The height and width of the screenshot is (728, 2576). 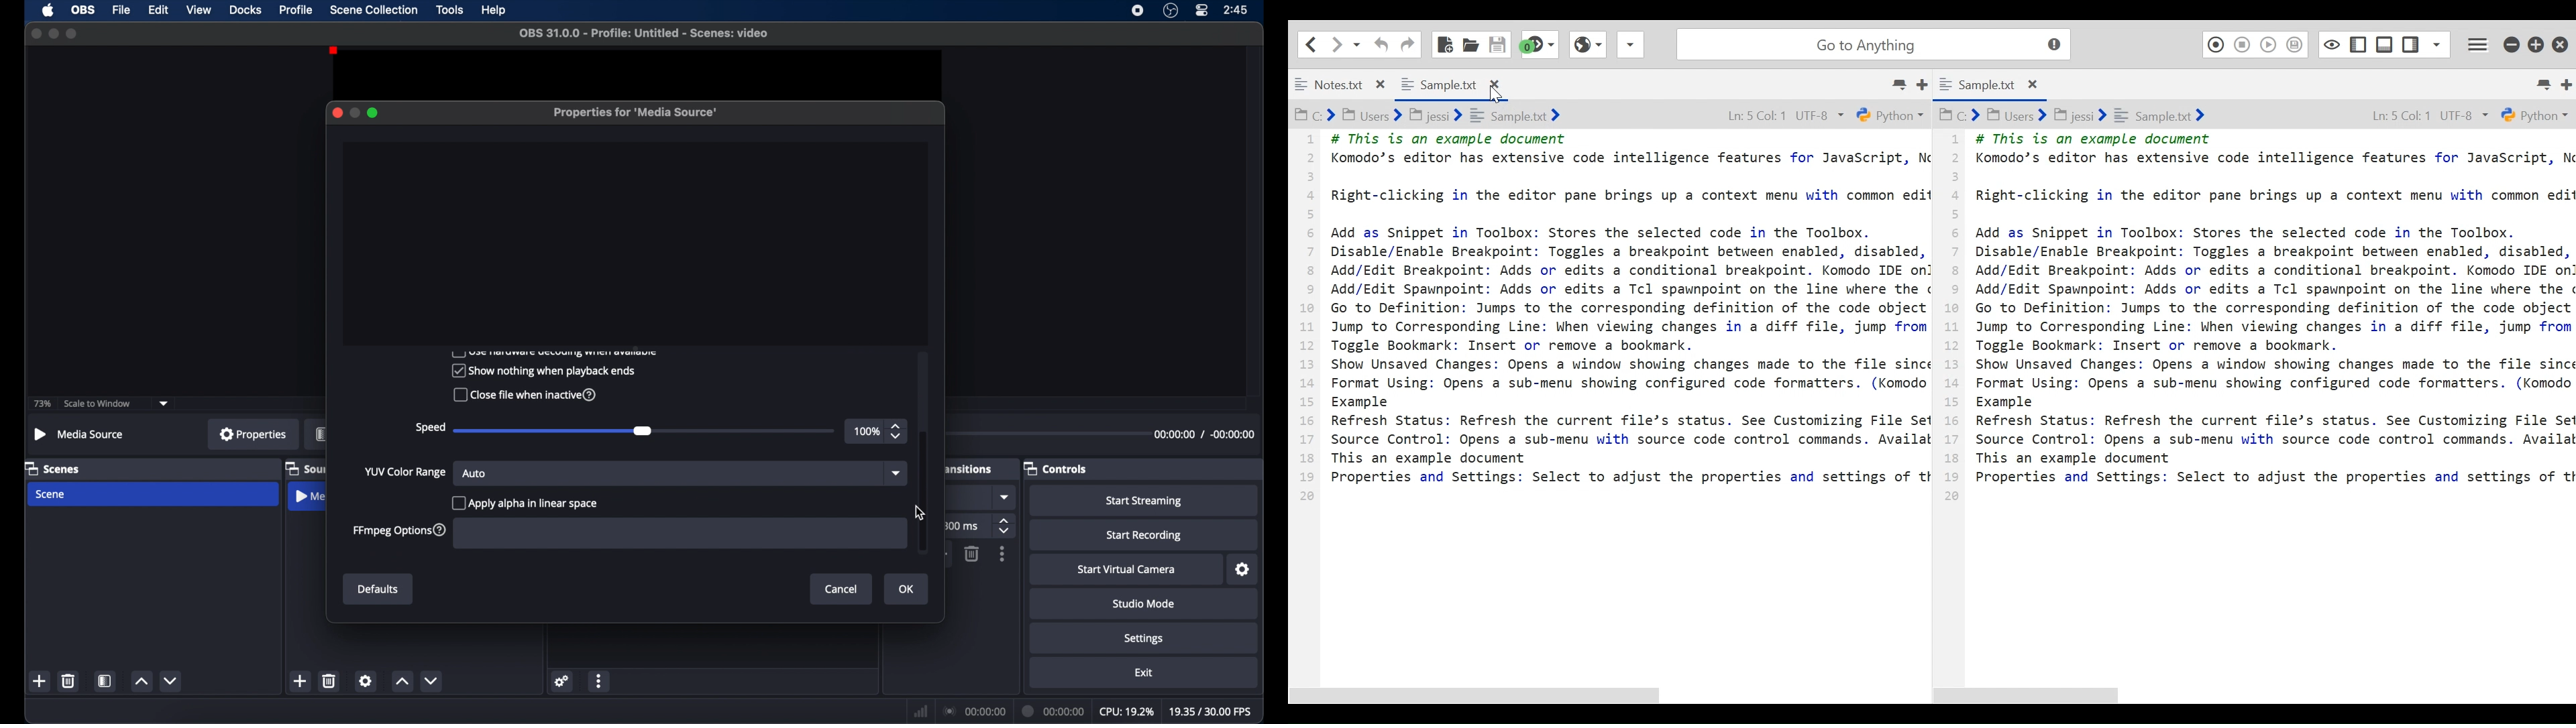 What do you see at coordinates (158, 10) in the screenshot?
I see `edit` at bounding box center [158, 10].